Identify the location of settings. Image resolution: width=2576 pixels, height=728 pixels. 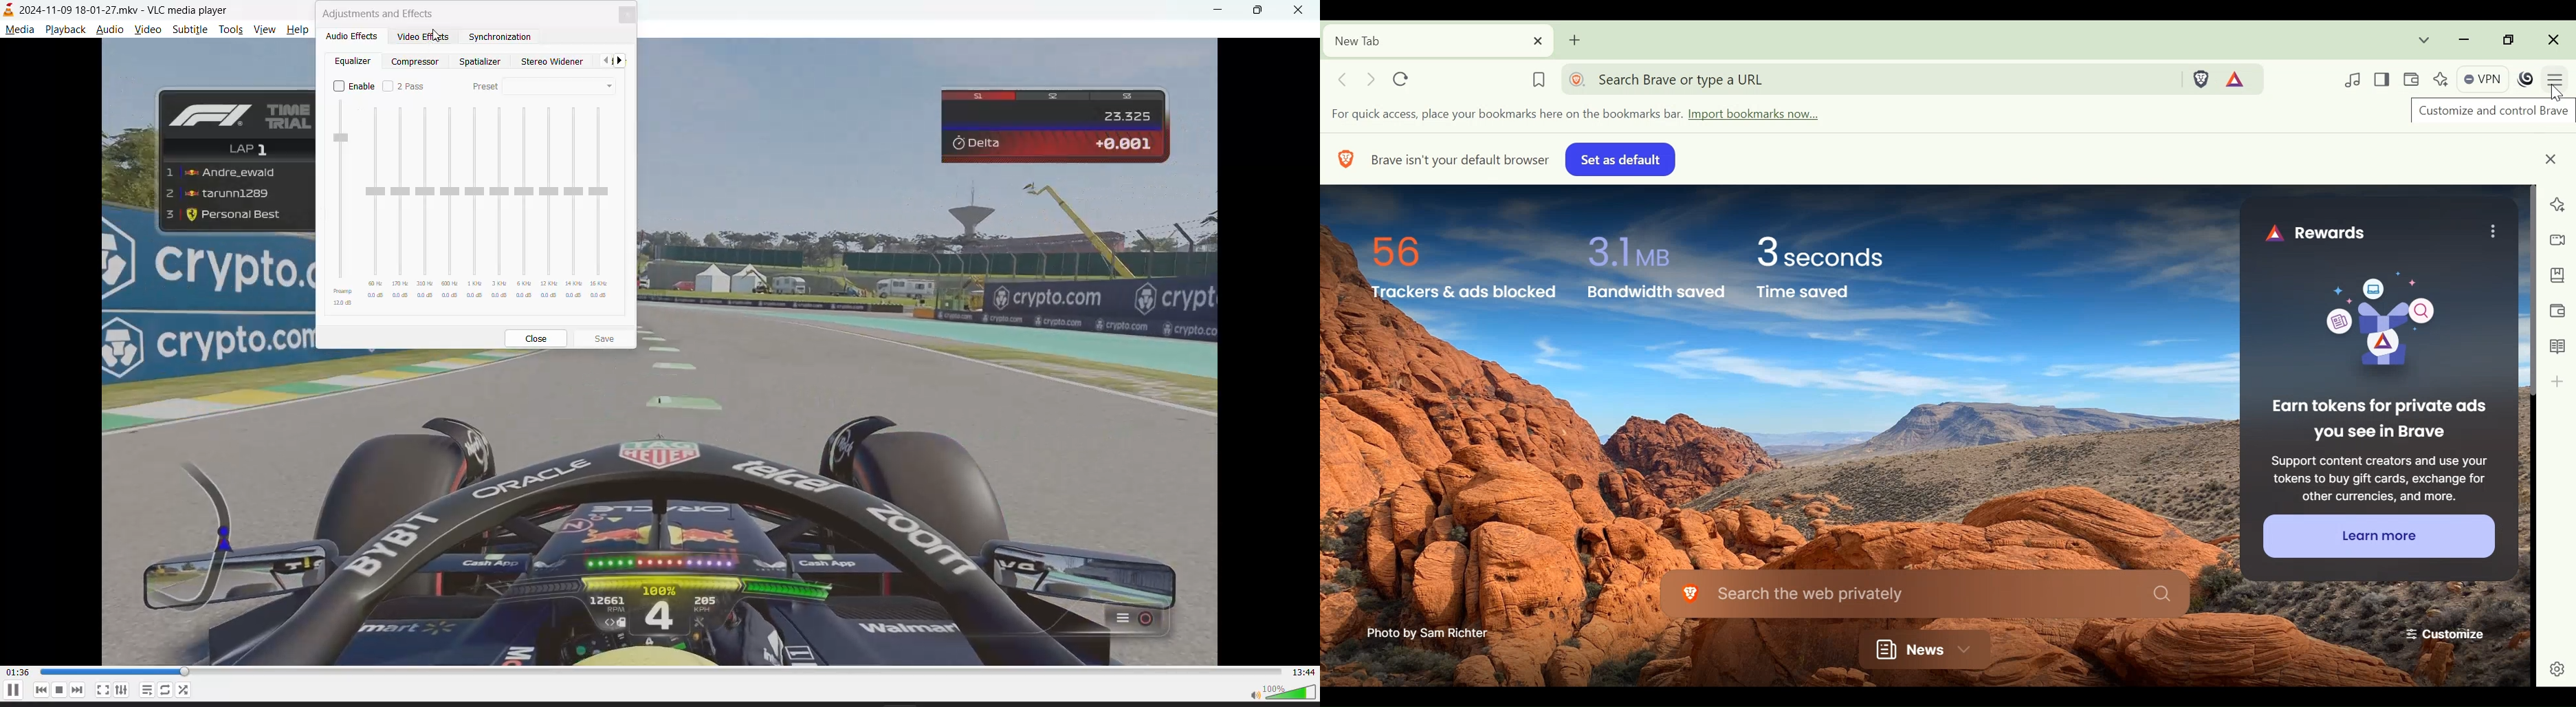
(2559, 665).